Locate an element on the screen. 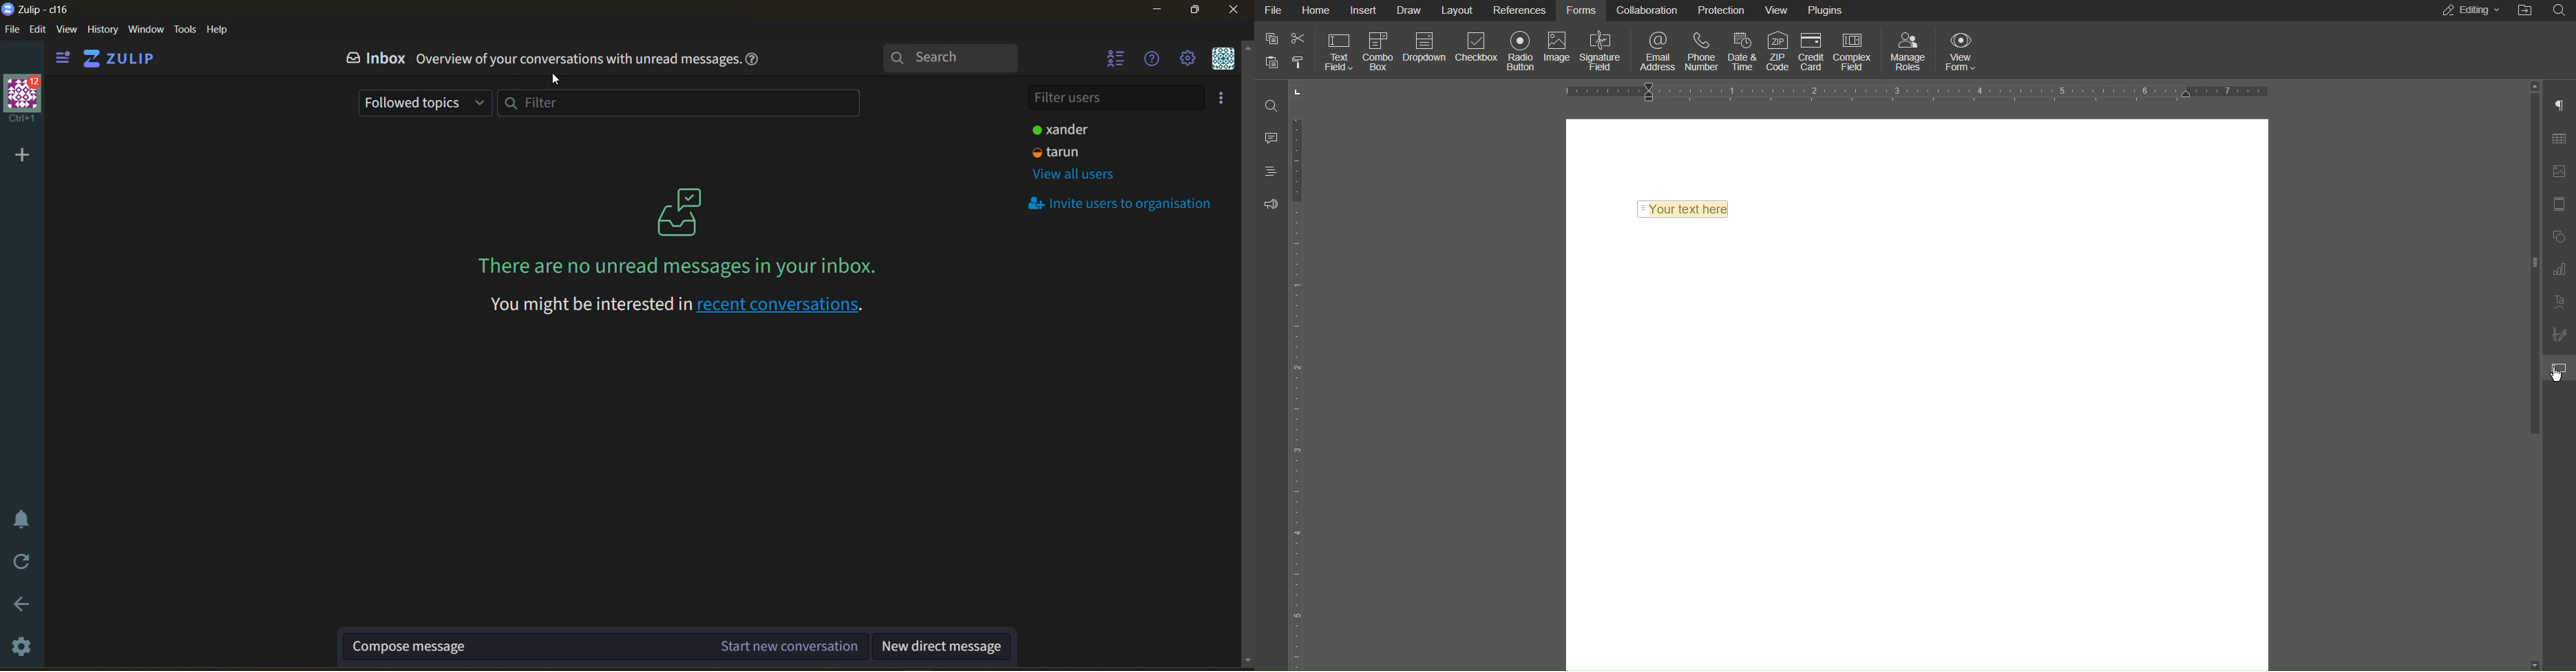  help menu is located at coordinates (1160, 58).